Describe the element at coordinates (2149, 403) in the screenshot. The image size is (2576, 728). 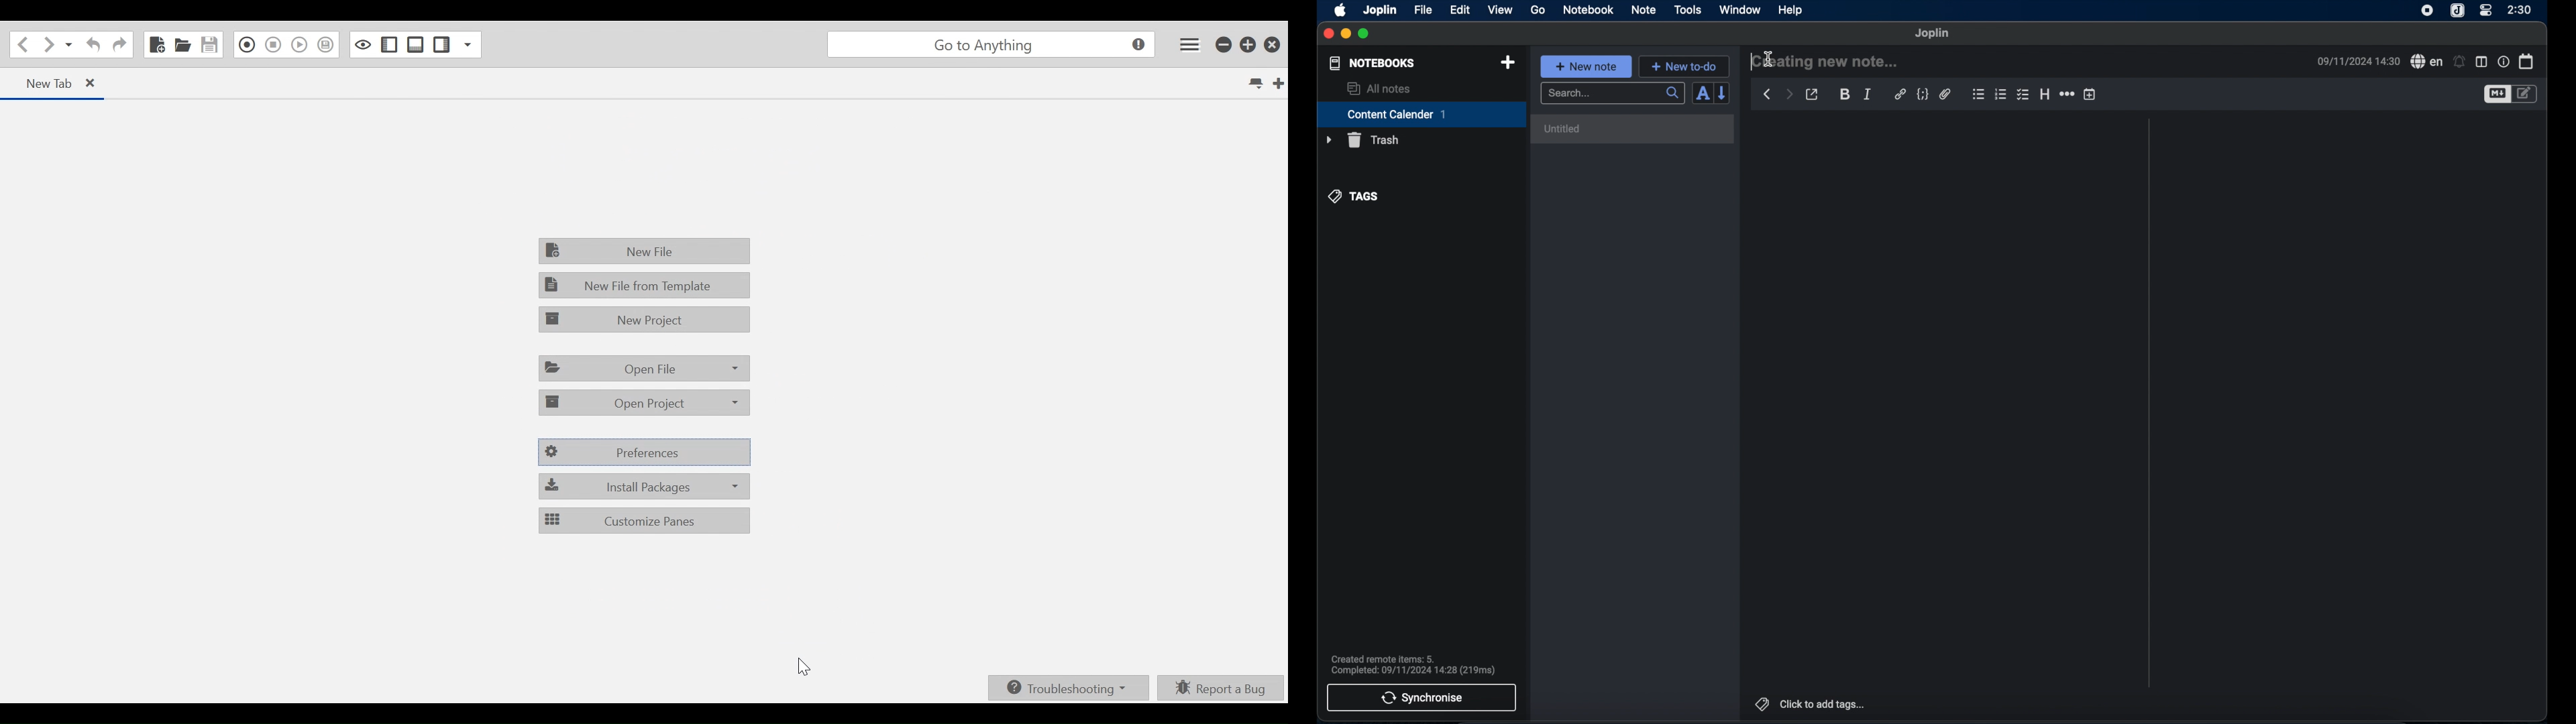
I see `divider` at that location.